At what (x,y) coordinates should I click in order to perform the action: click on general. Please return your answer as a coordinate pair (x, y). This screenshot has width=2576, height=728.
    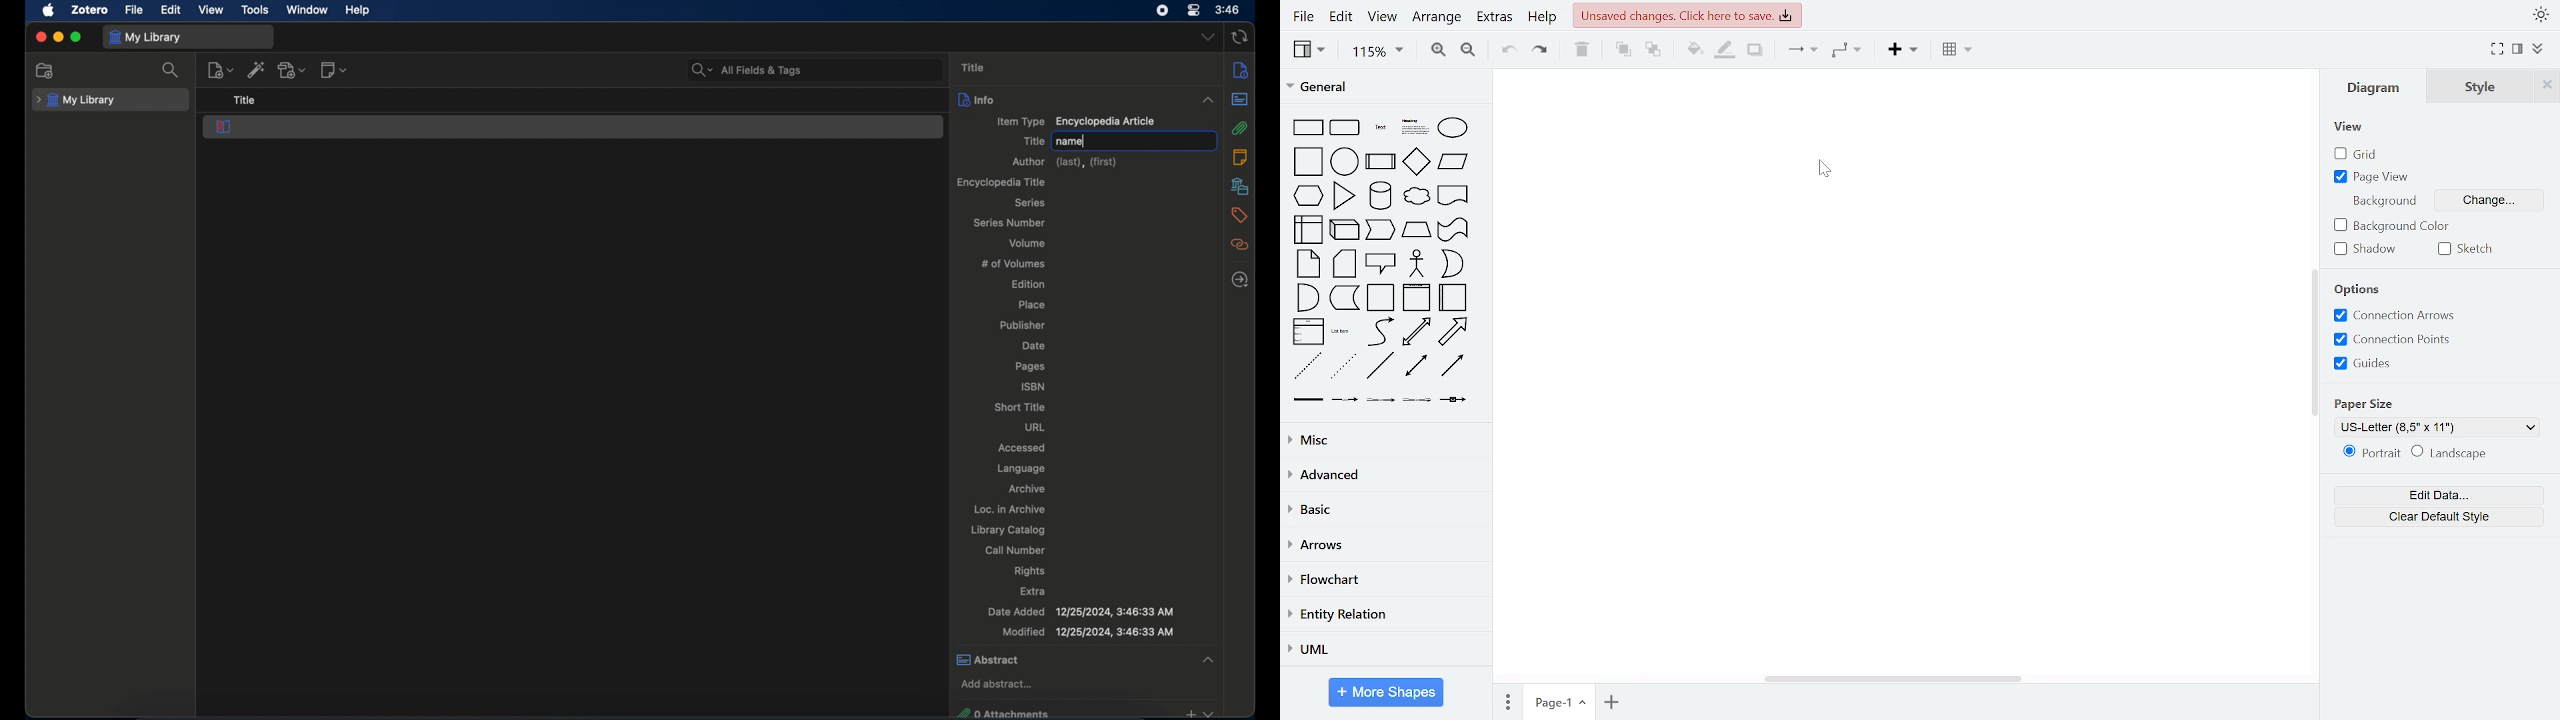
    Looking at the image, I should click on (1375, 86).